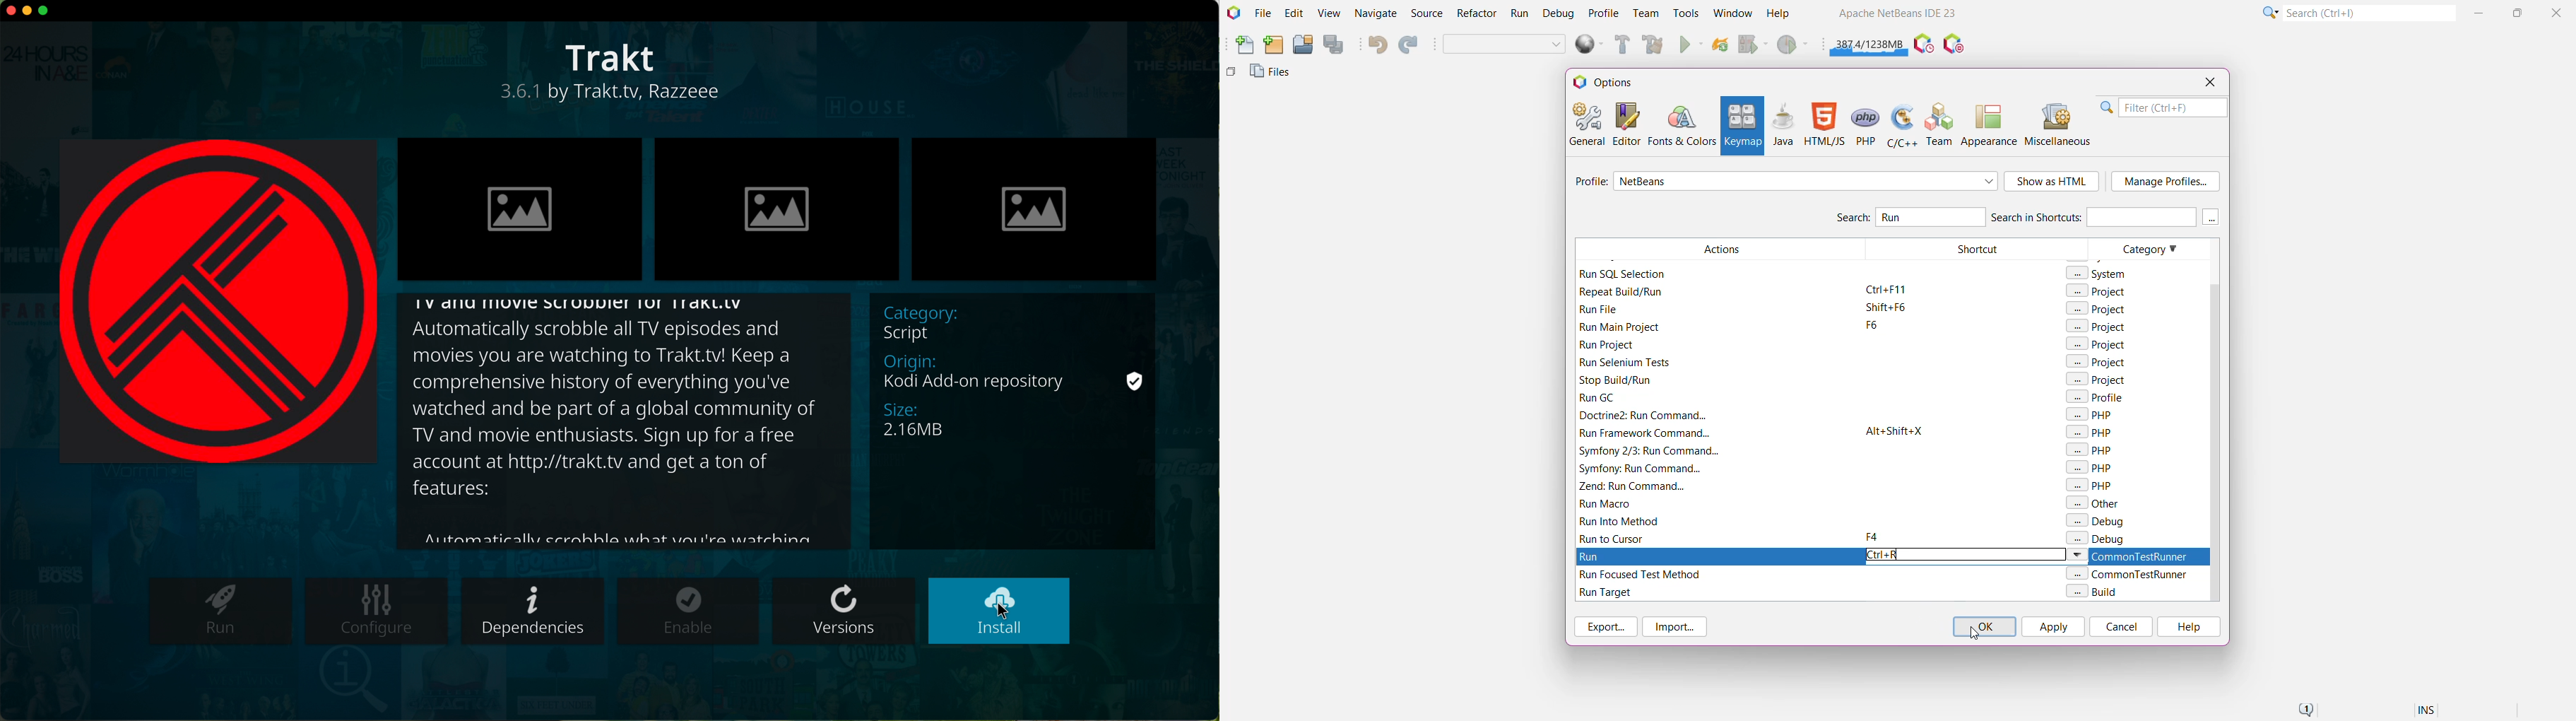 This screenshot has width=2576, height=728. Describe the element at coordinates (689, 611) in the screenshot. I see `enable` at that location.